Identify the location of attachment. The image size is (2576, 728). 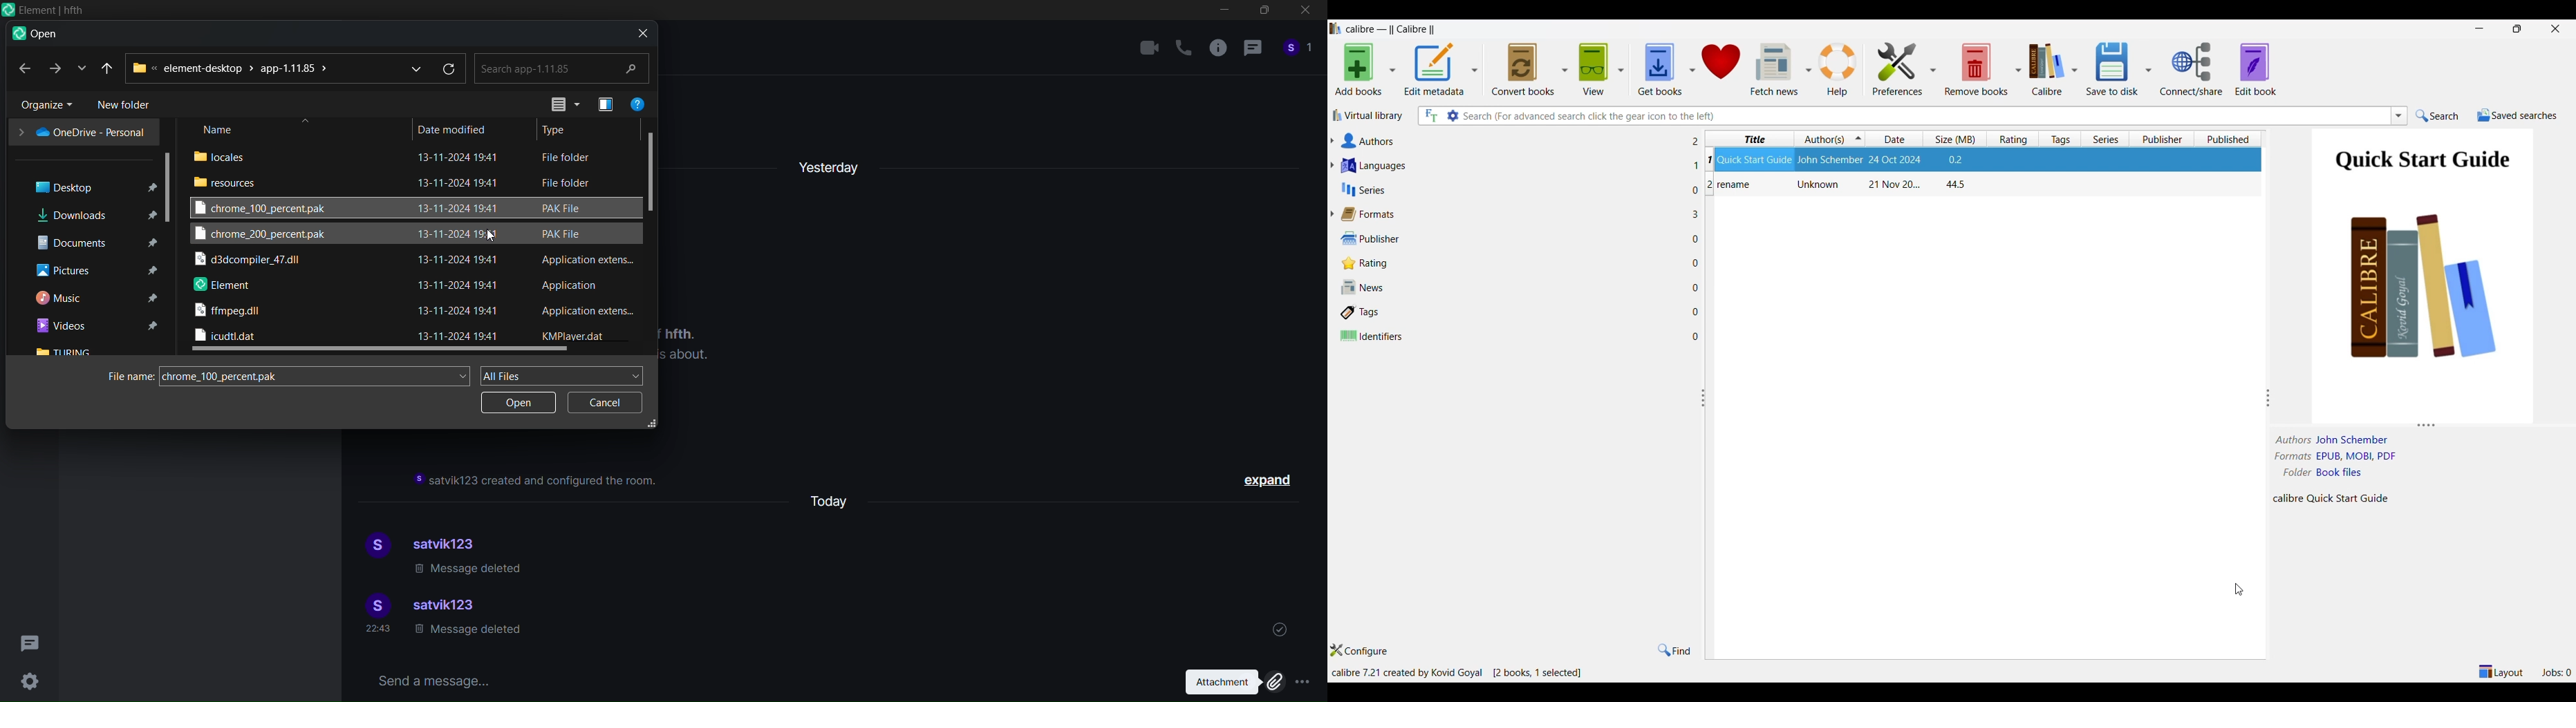
(1229, 682).